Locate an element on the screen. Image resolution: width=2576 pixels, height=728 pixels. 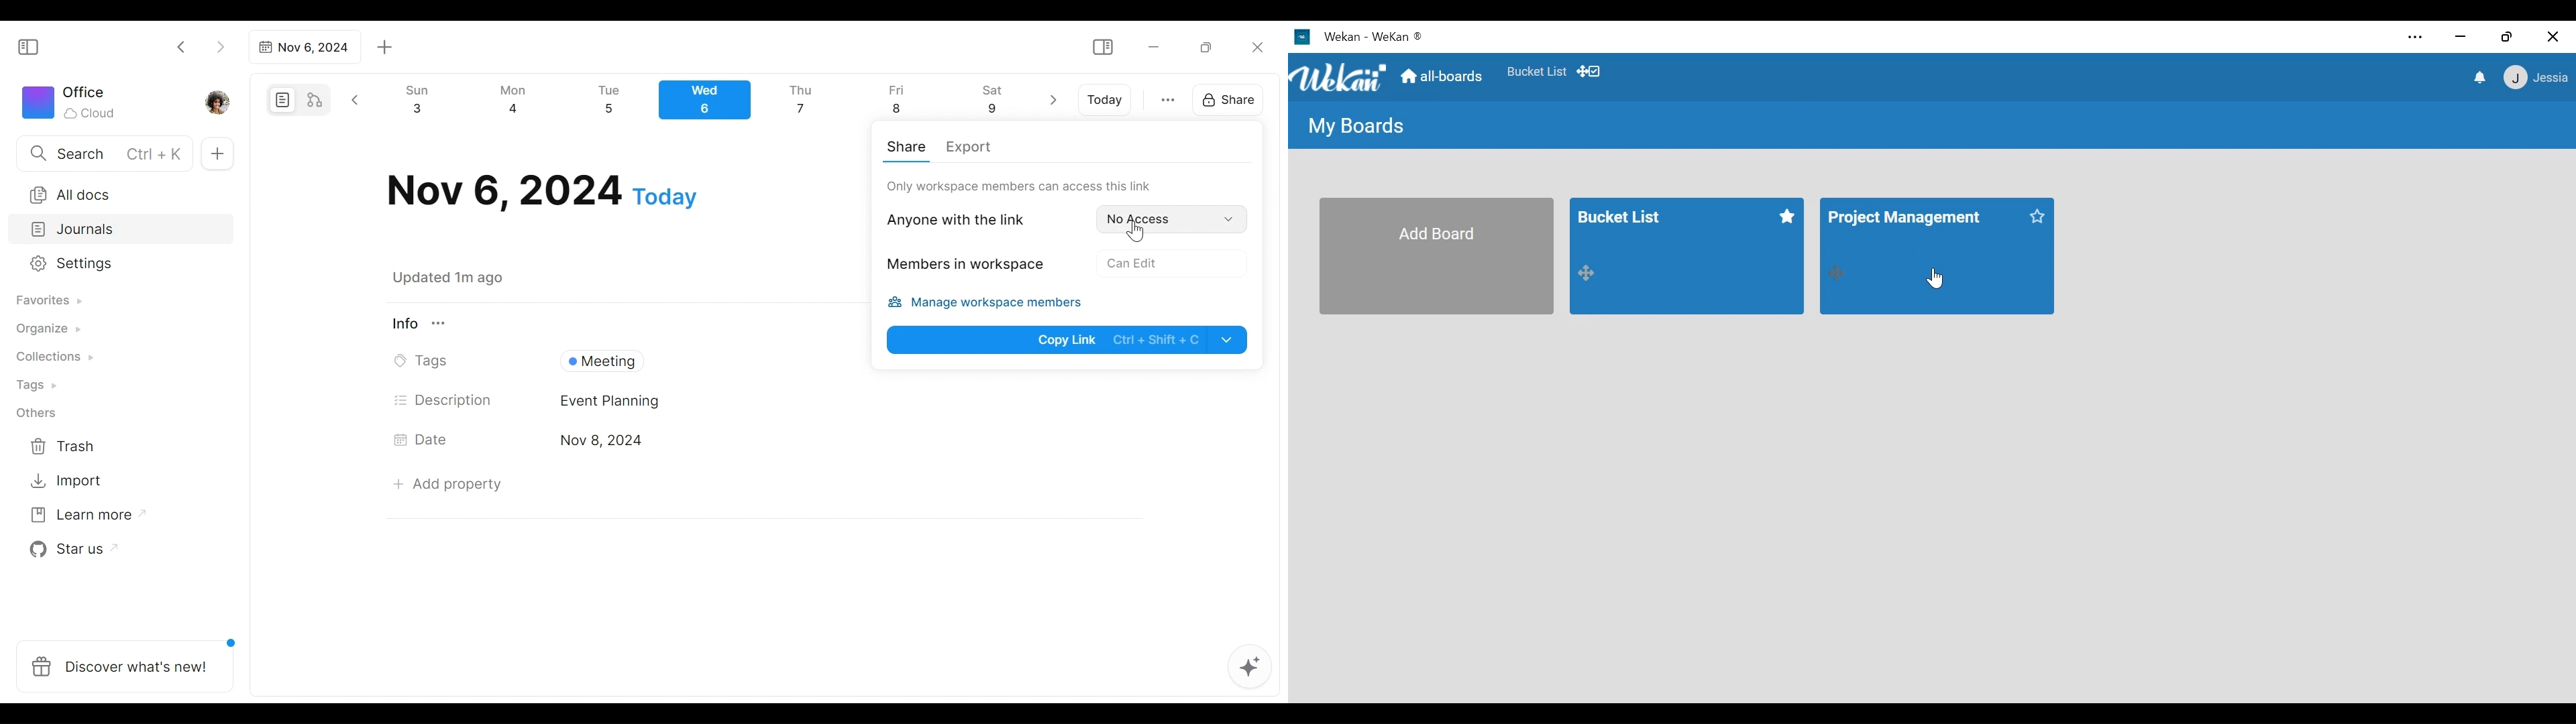
vertical scrollbar is located at coordinates (1275, 381).